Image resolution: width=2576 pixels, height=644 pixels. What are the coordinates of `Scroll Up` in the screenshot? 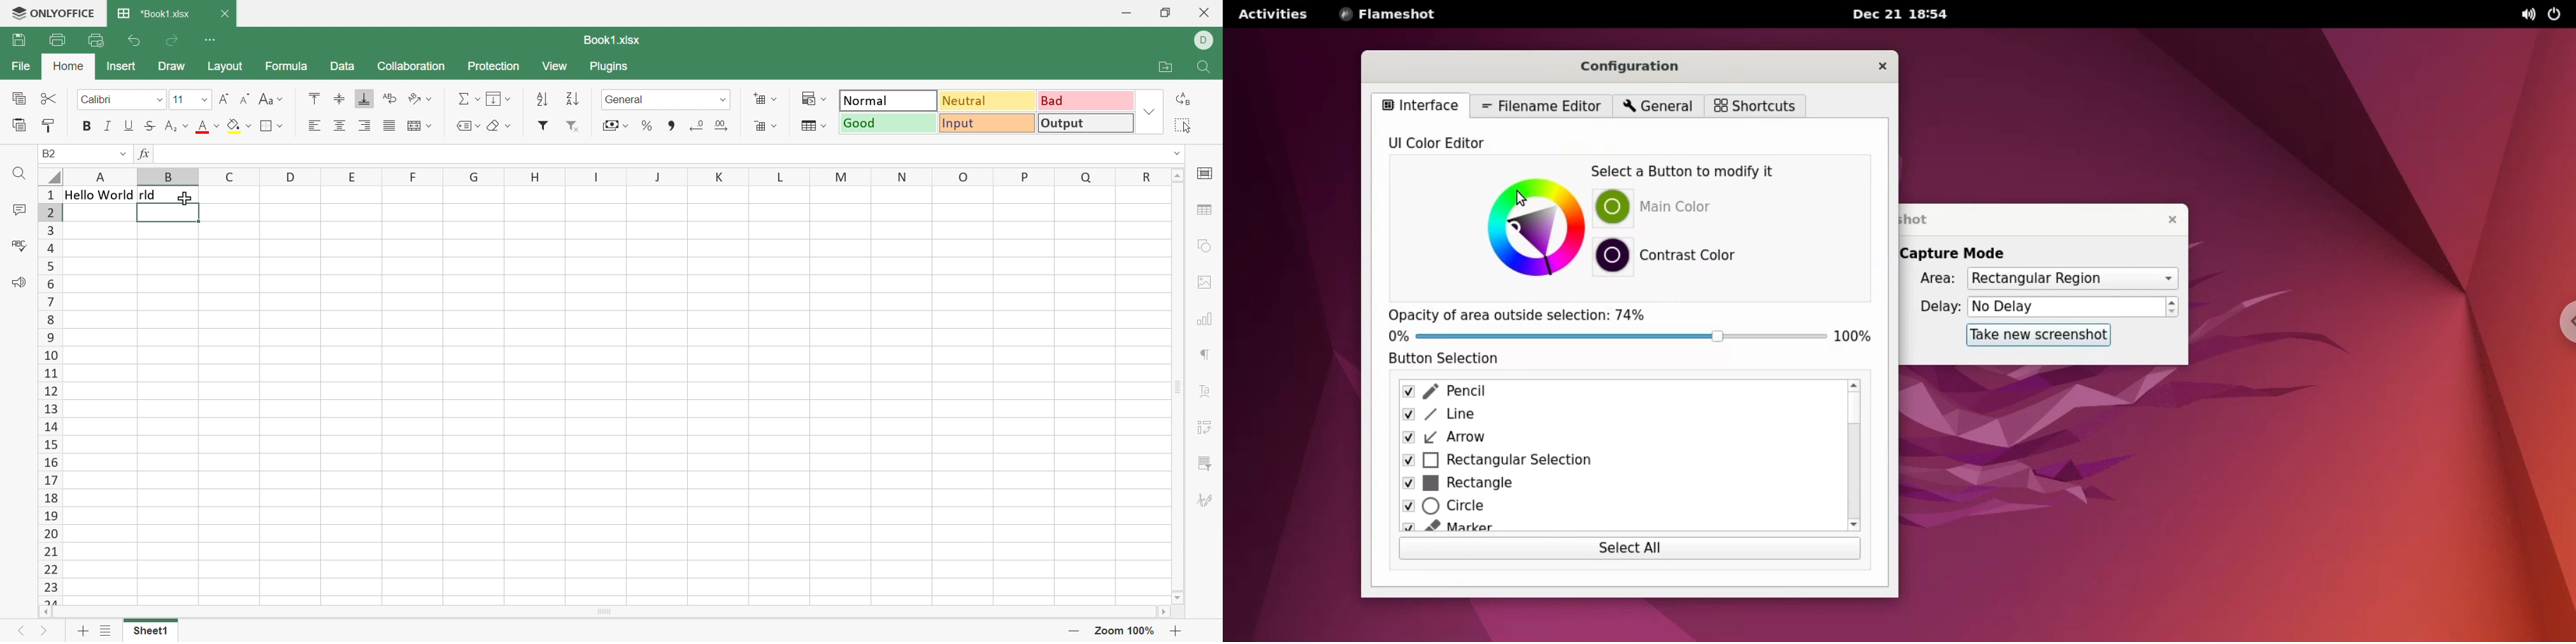 It's located at (1174, 175).